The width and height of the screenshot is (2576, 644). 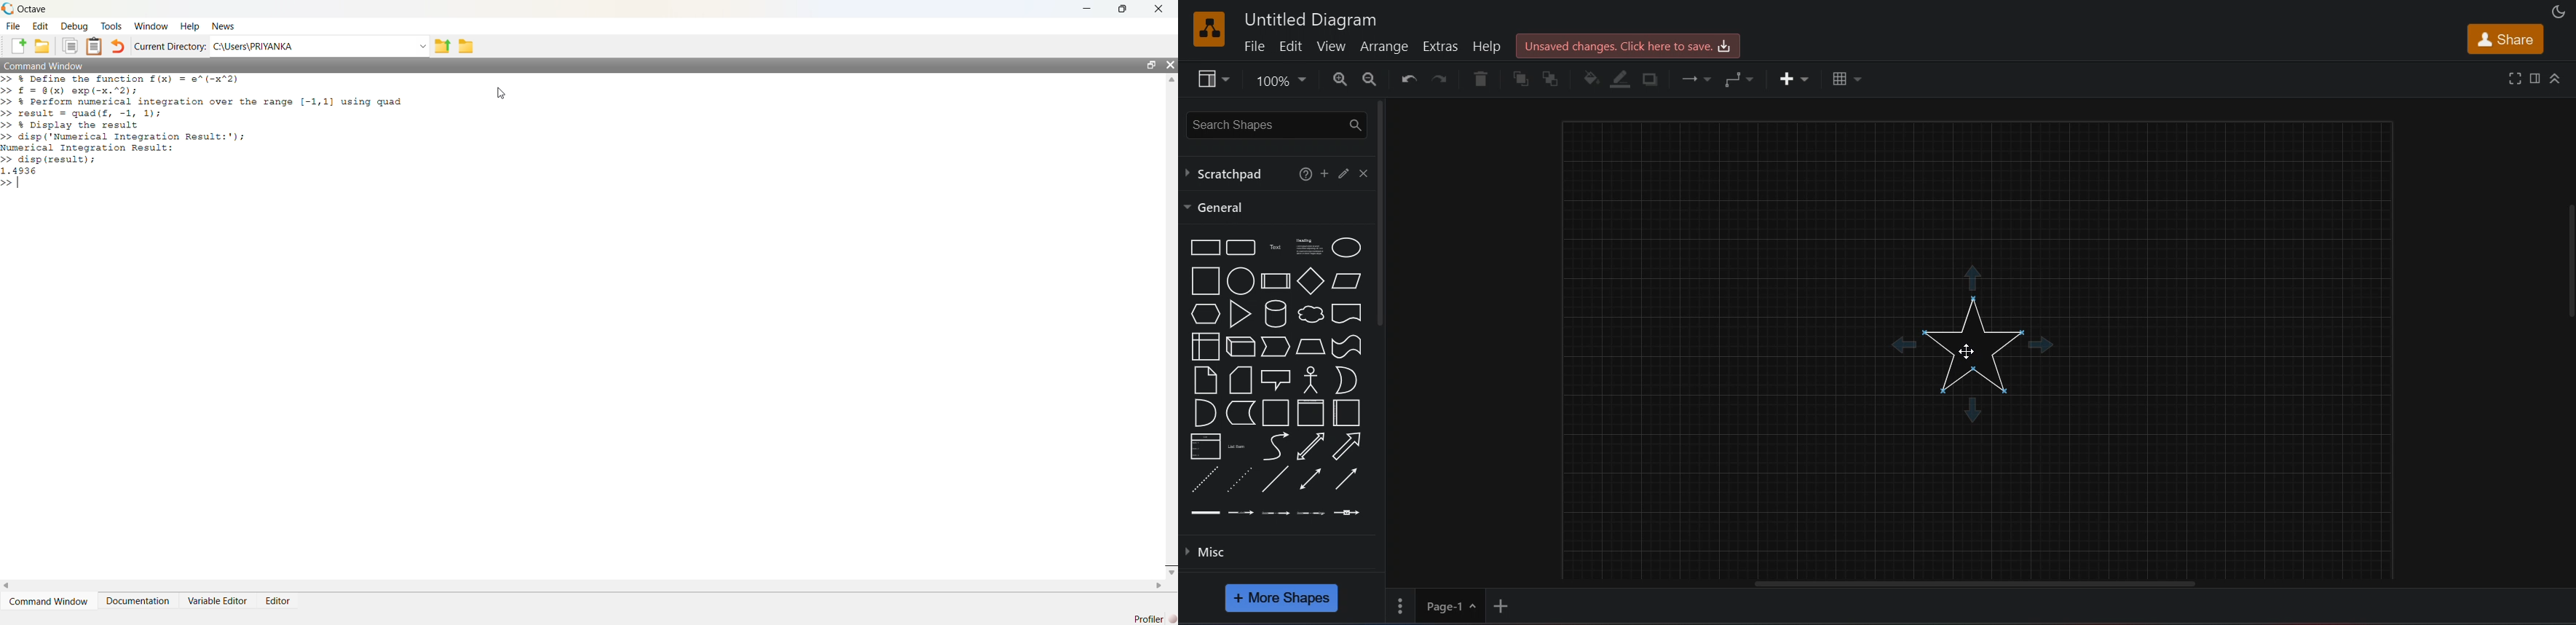 What do you see at coordinates (1403, 78) in the screenshot?
I see `undo` at bounding box center [1403, 78].